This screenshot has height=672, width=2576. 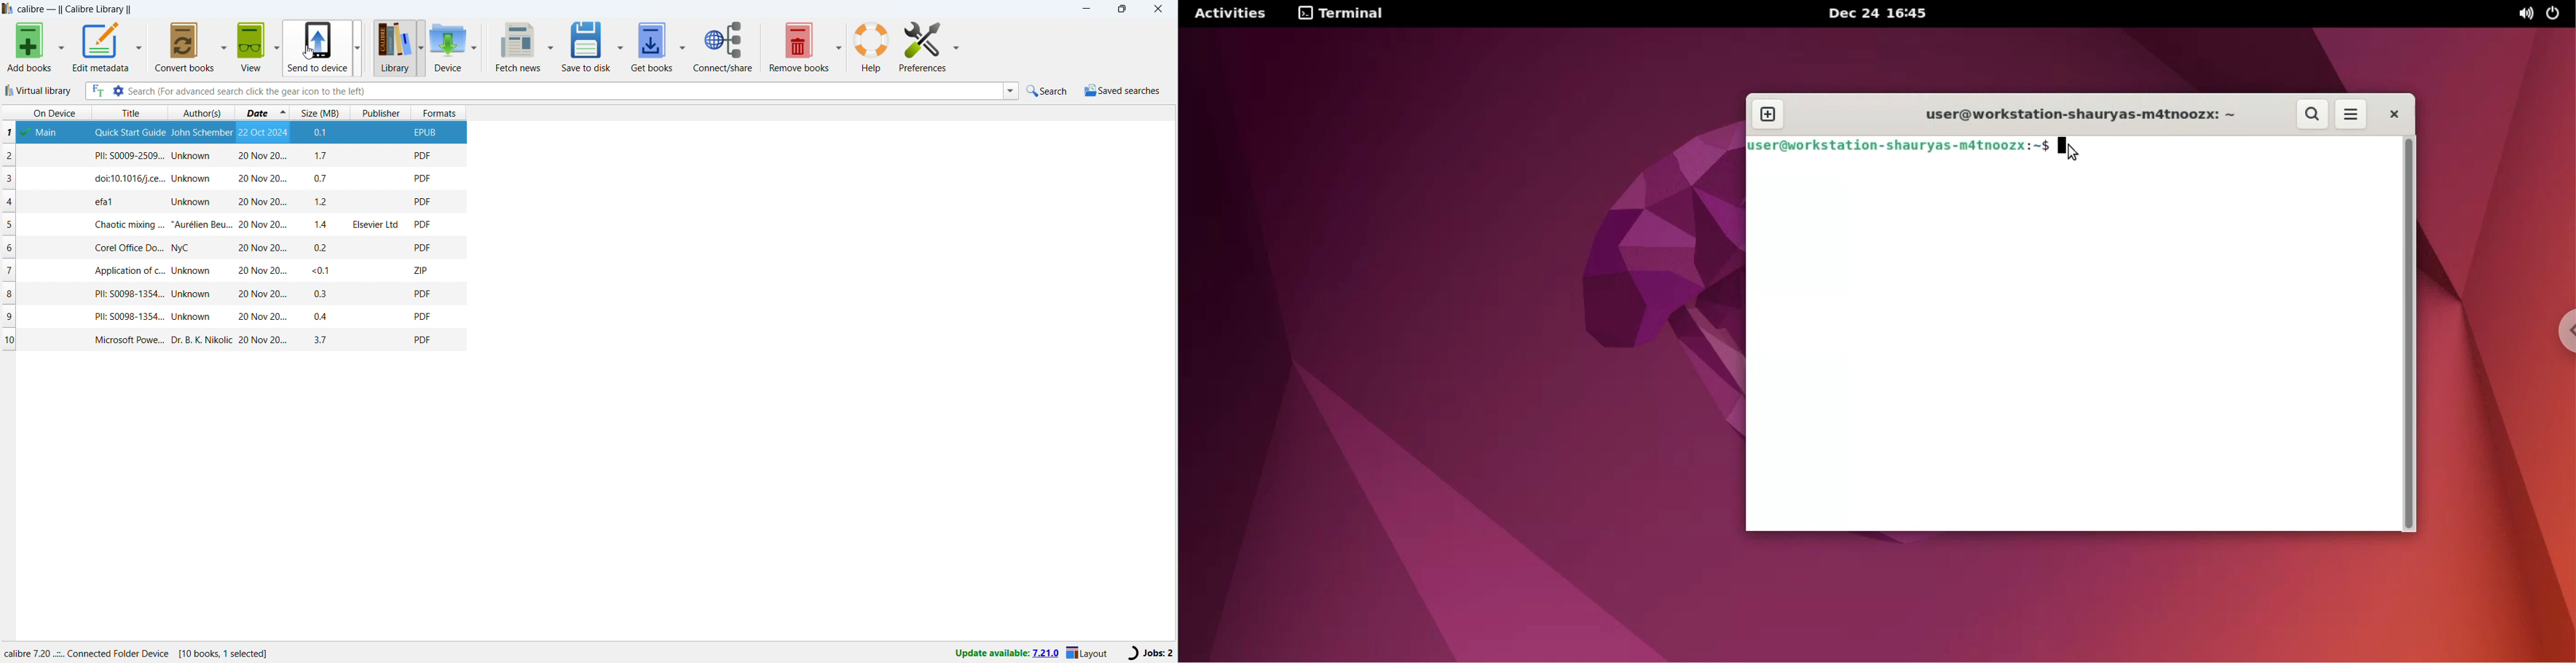 What do you see at coordinates (48, 133) in the screenshot?
I see `book on device` at bounding box center [48, 133].